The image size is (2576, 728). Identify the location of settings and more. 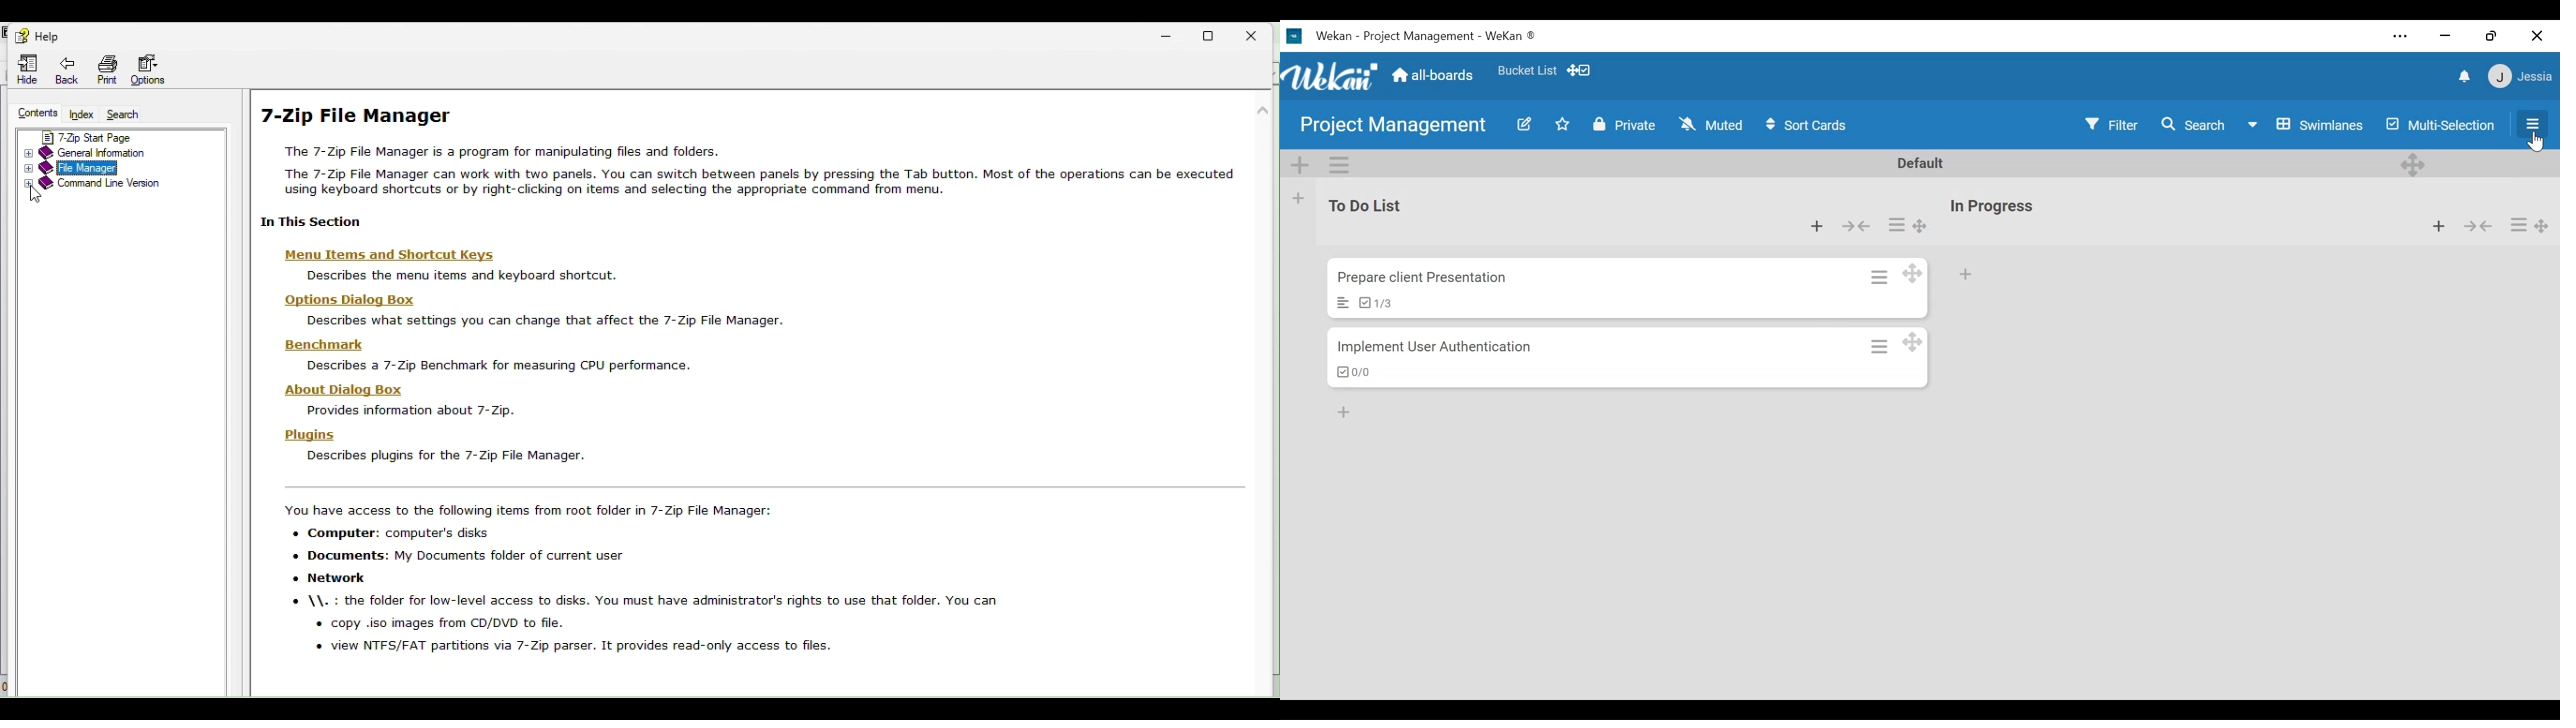
(2401, 37).